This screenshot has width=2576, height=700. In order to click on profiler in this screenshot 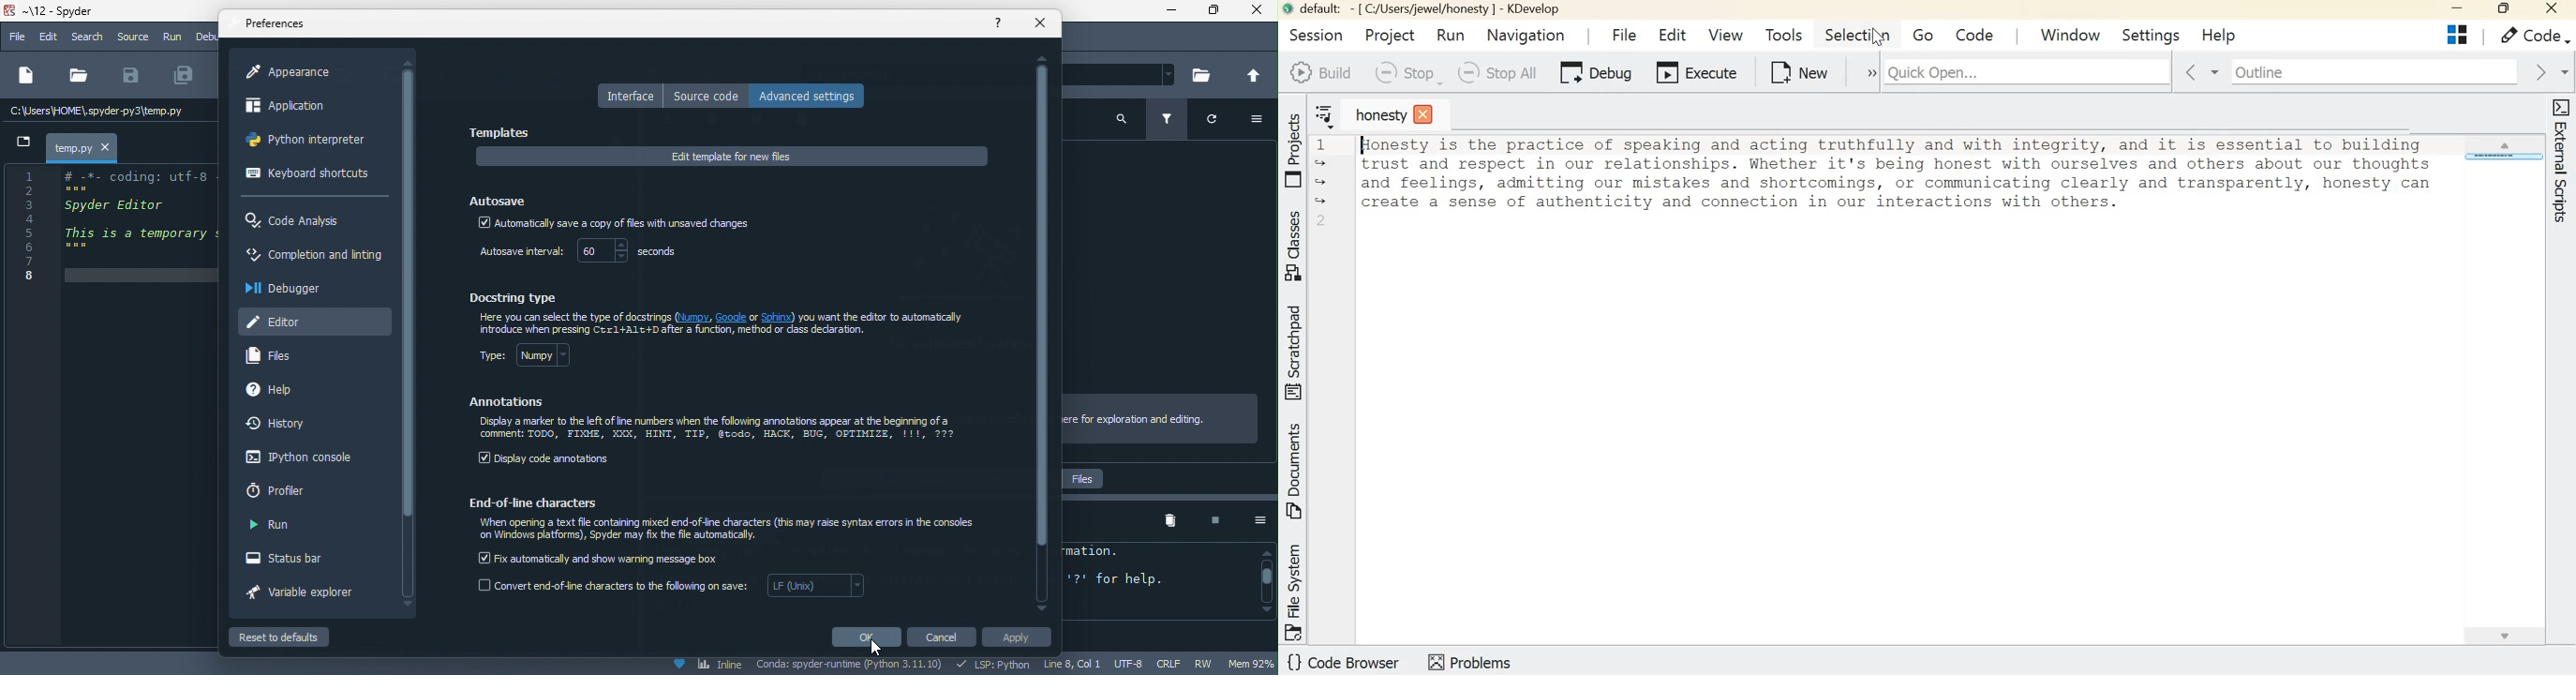, I will do `click(285, 490)`.